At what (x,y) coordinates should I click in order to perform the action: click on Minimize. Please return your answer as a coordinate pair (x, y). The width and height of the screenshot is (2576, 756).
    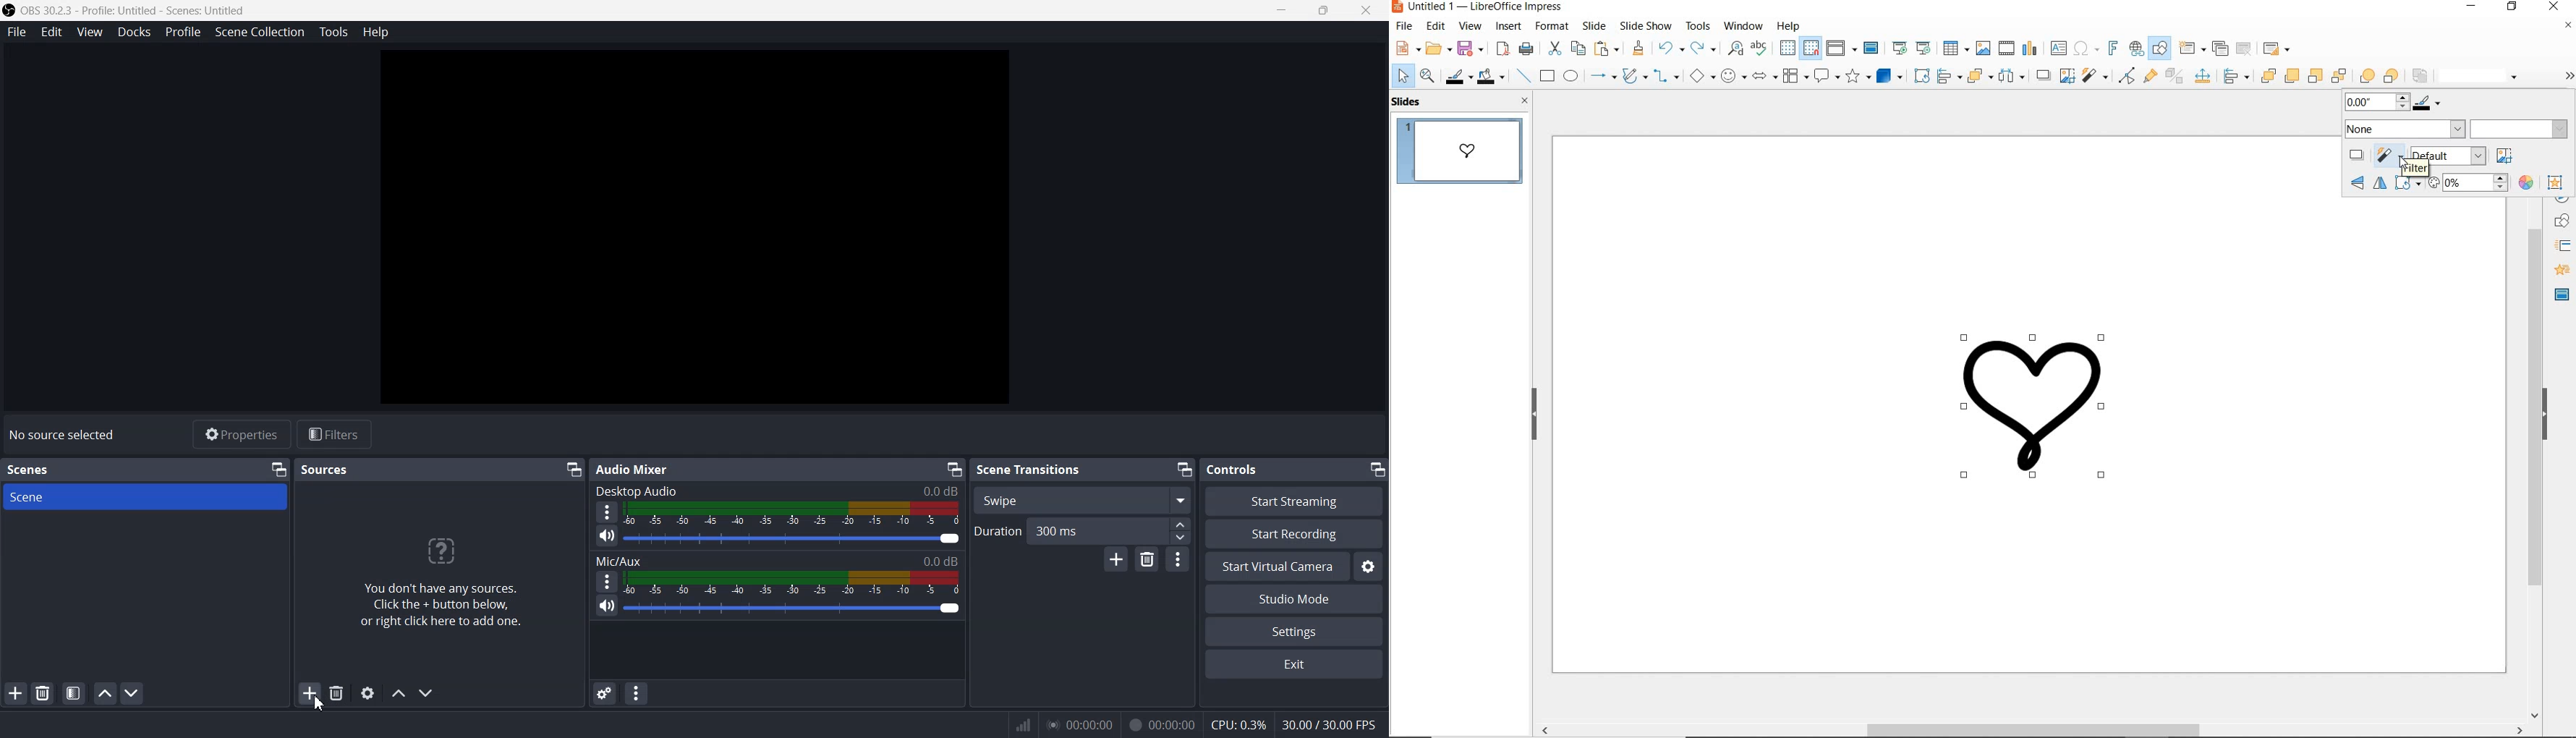
    Looking at the image, I should click on (1284, 11).